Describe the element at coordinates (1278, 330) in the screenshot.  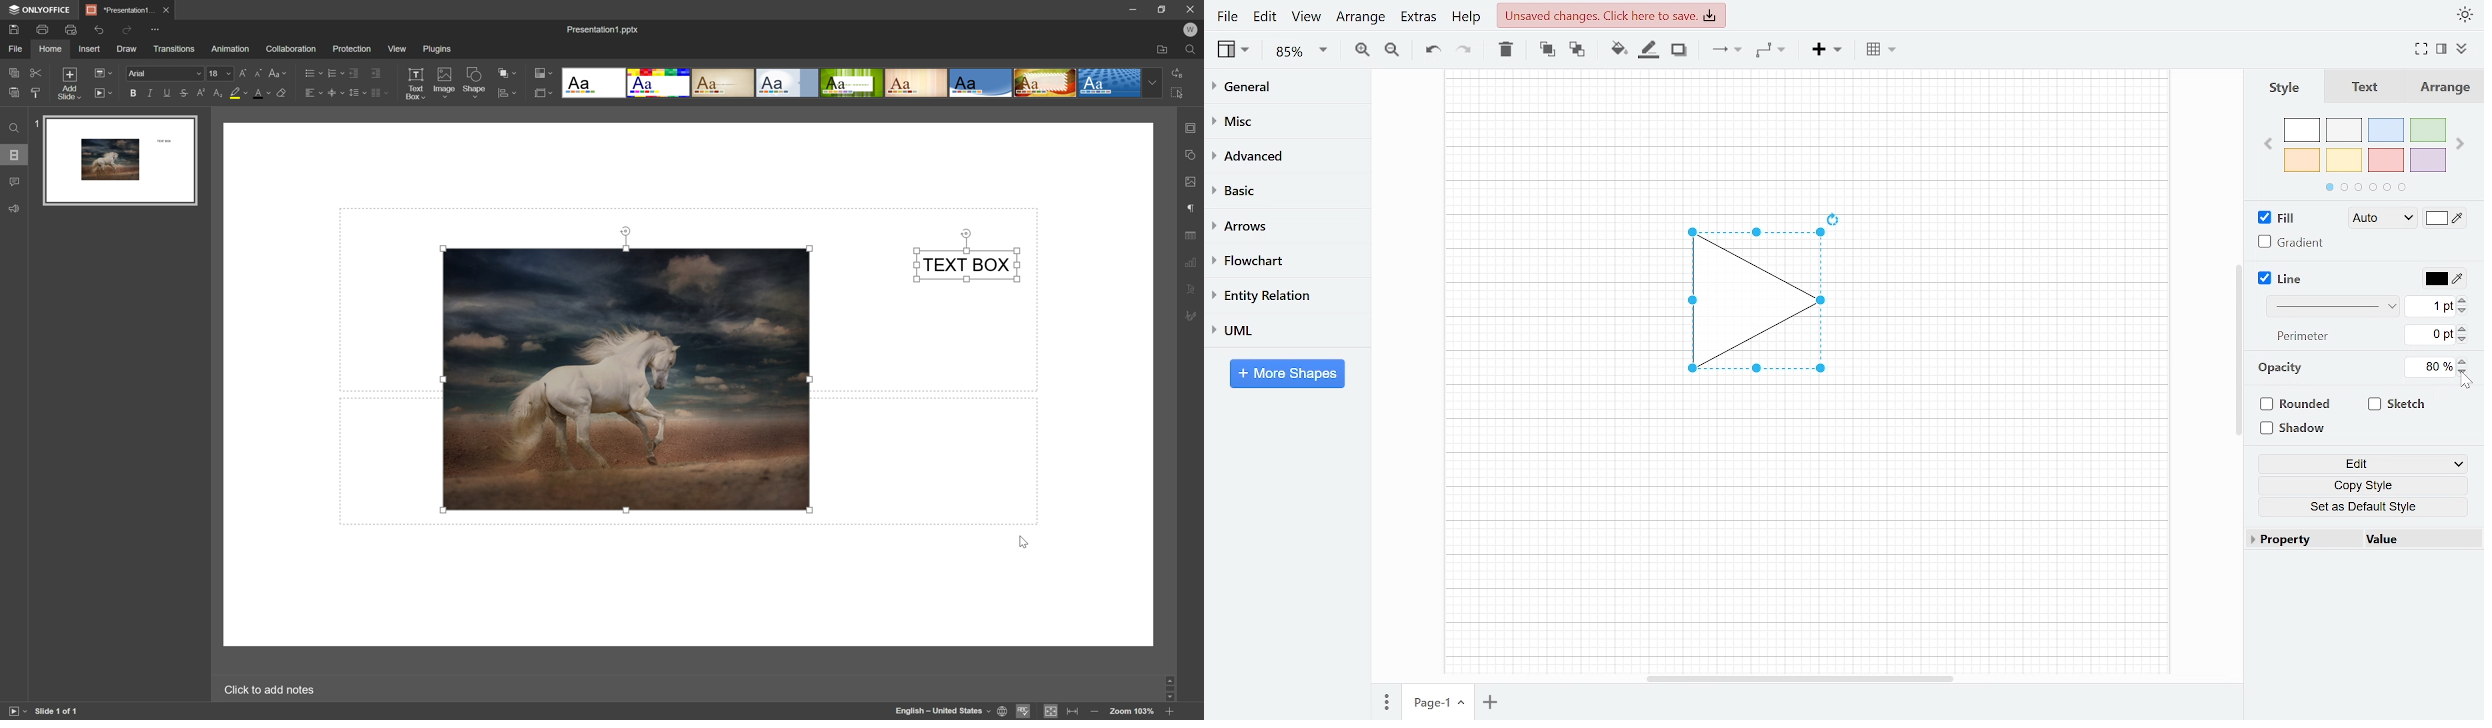
I see `UML` at that location.